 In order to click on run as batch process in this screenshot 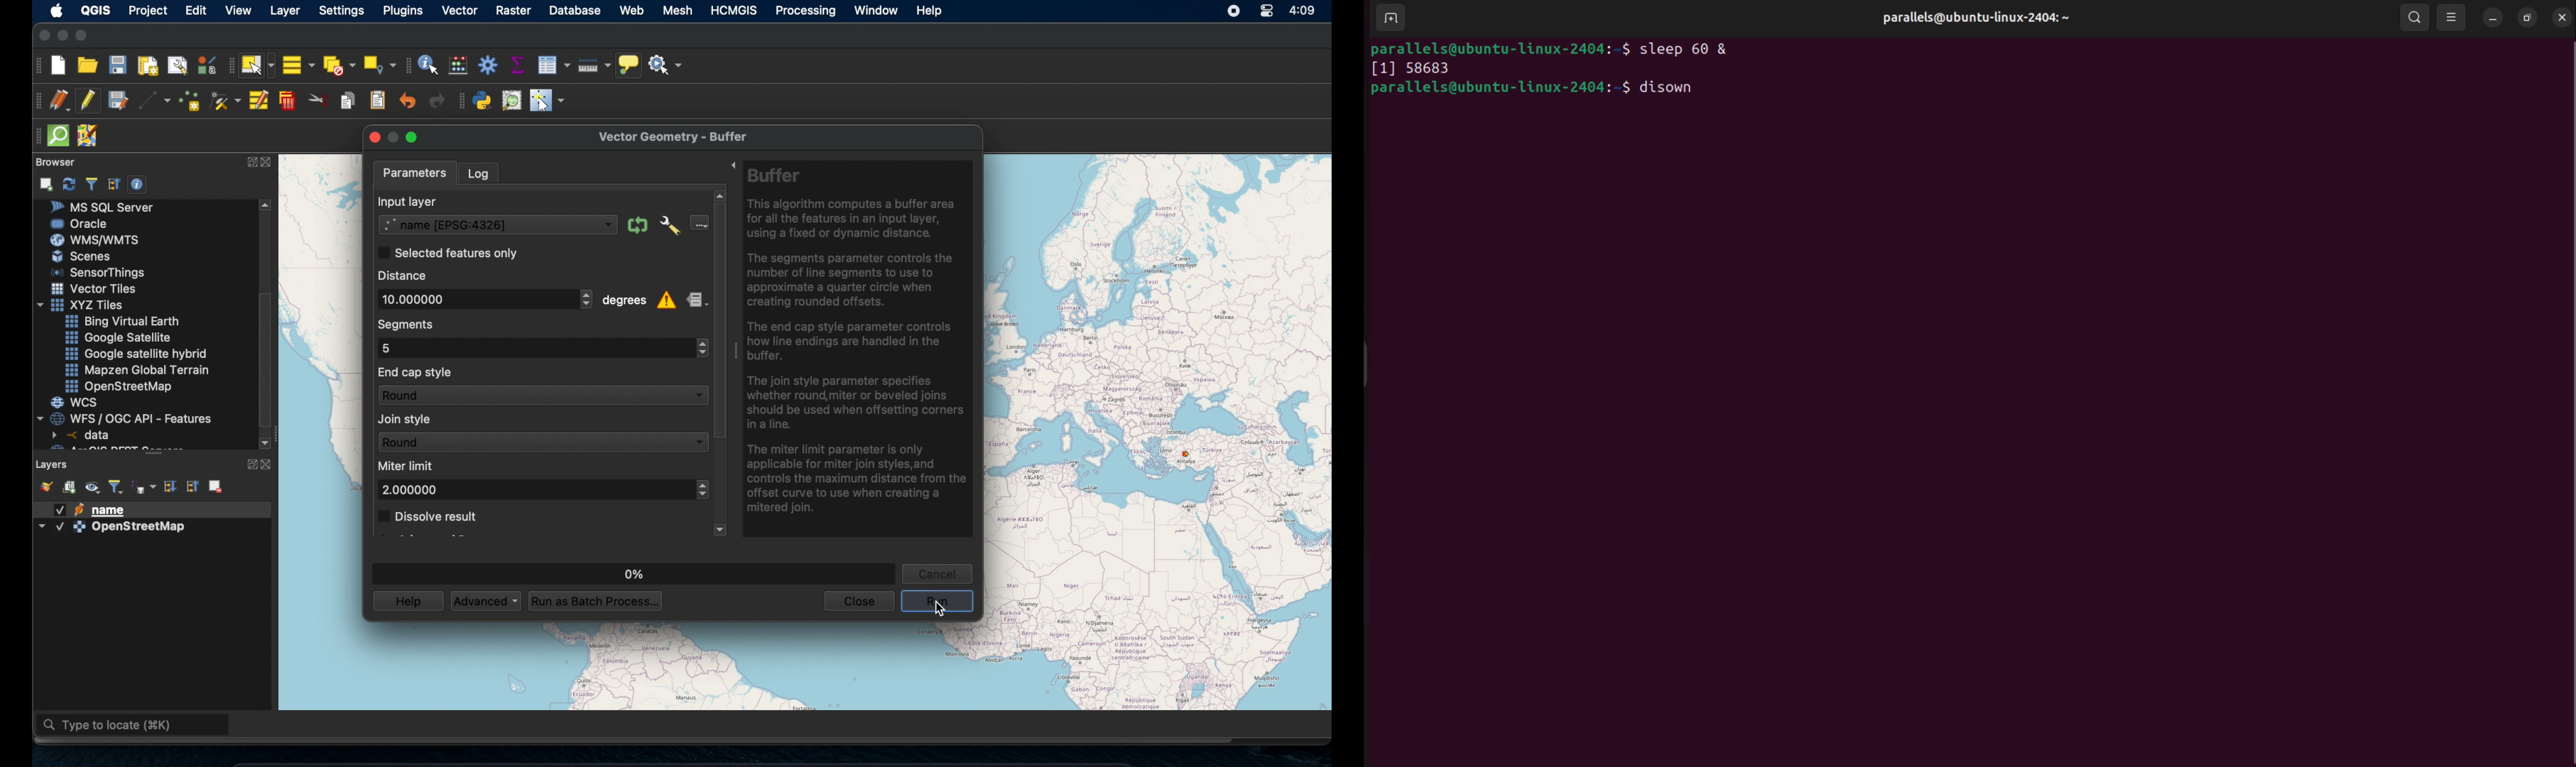, I will do `click(596, 602)`.